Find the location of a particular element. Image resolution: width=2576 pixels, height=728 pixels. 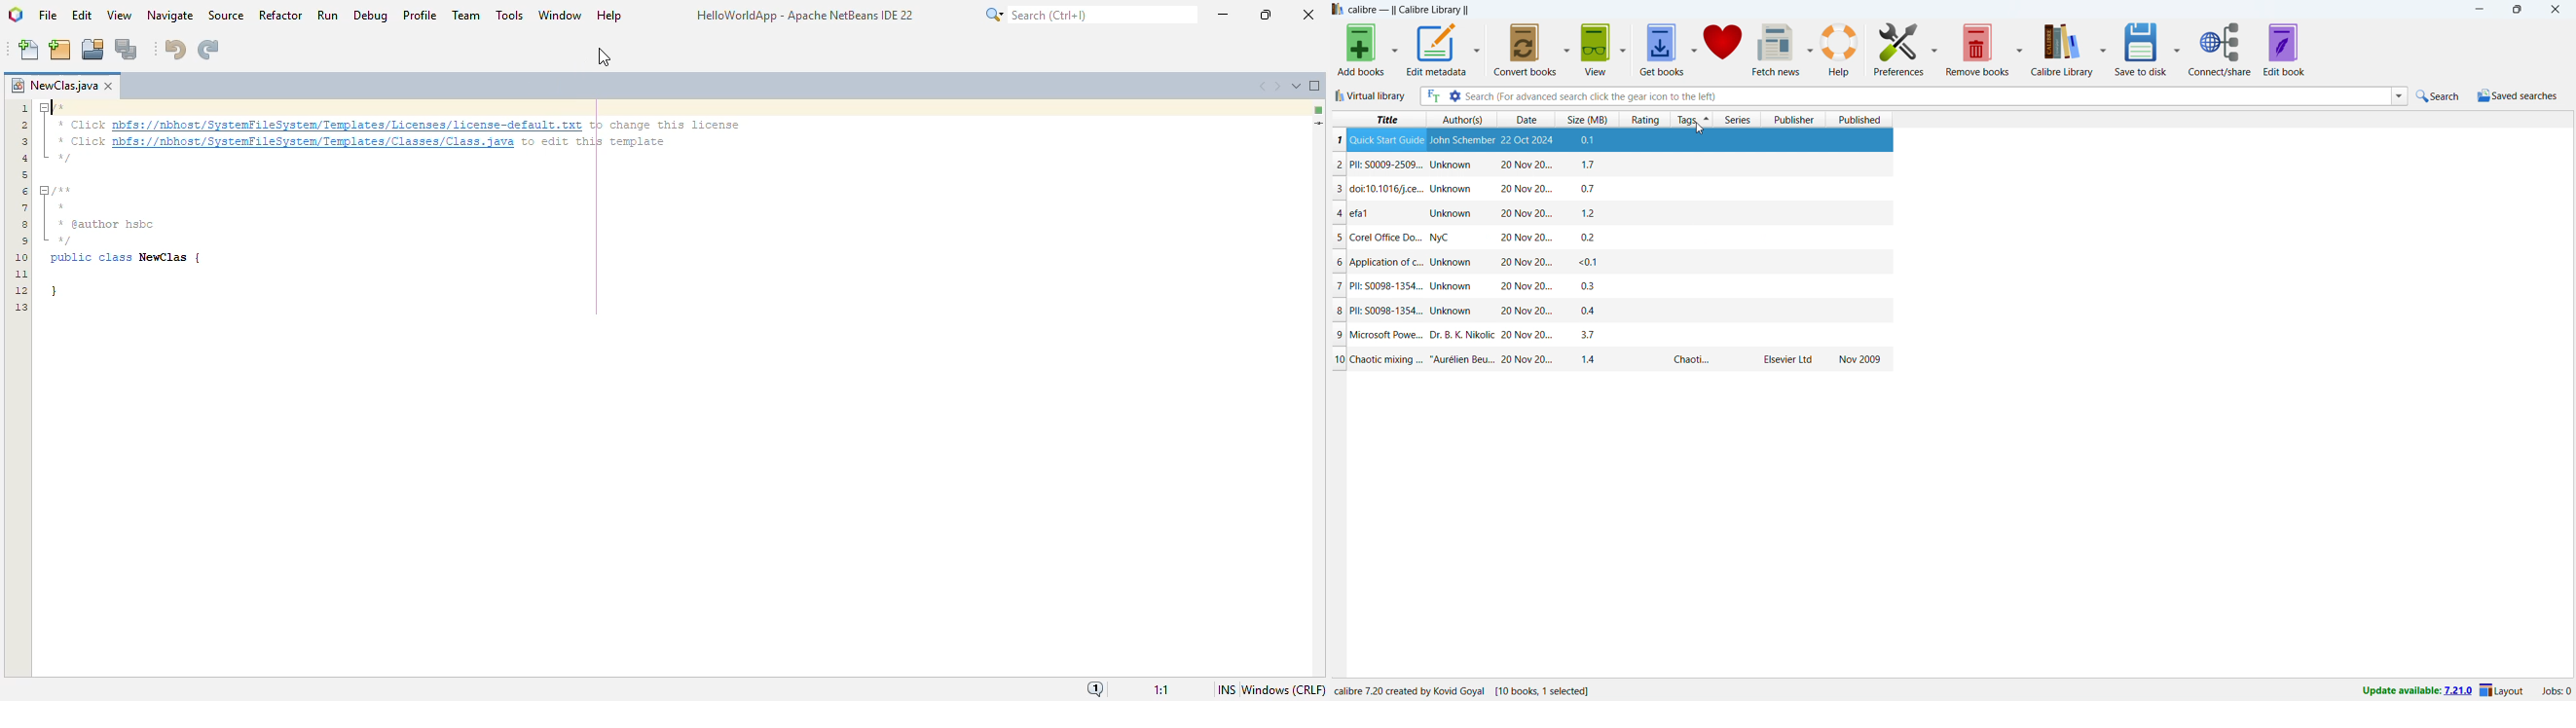

one book entry is located at coordinates (1604, 141).